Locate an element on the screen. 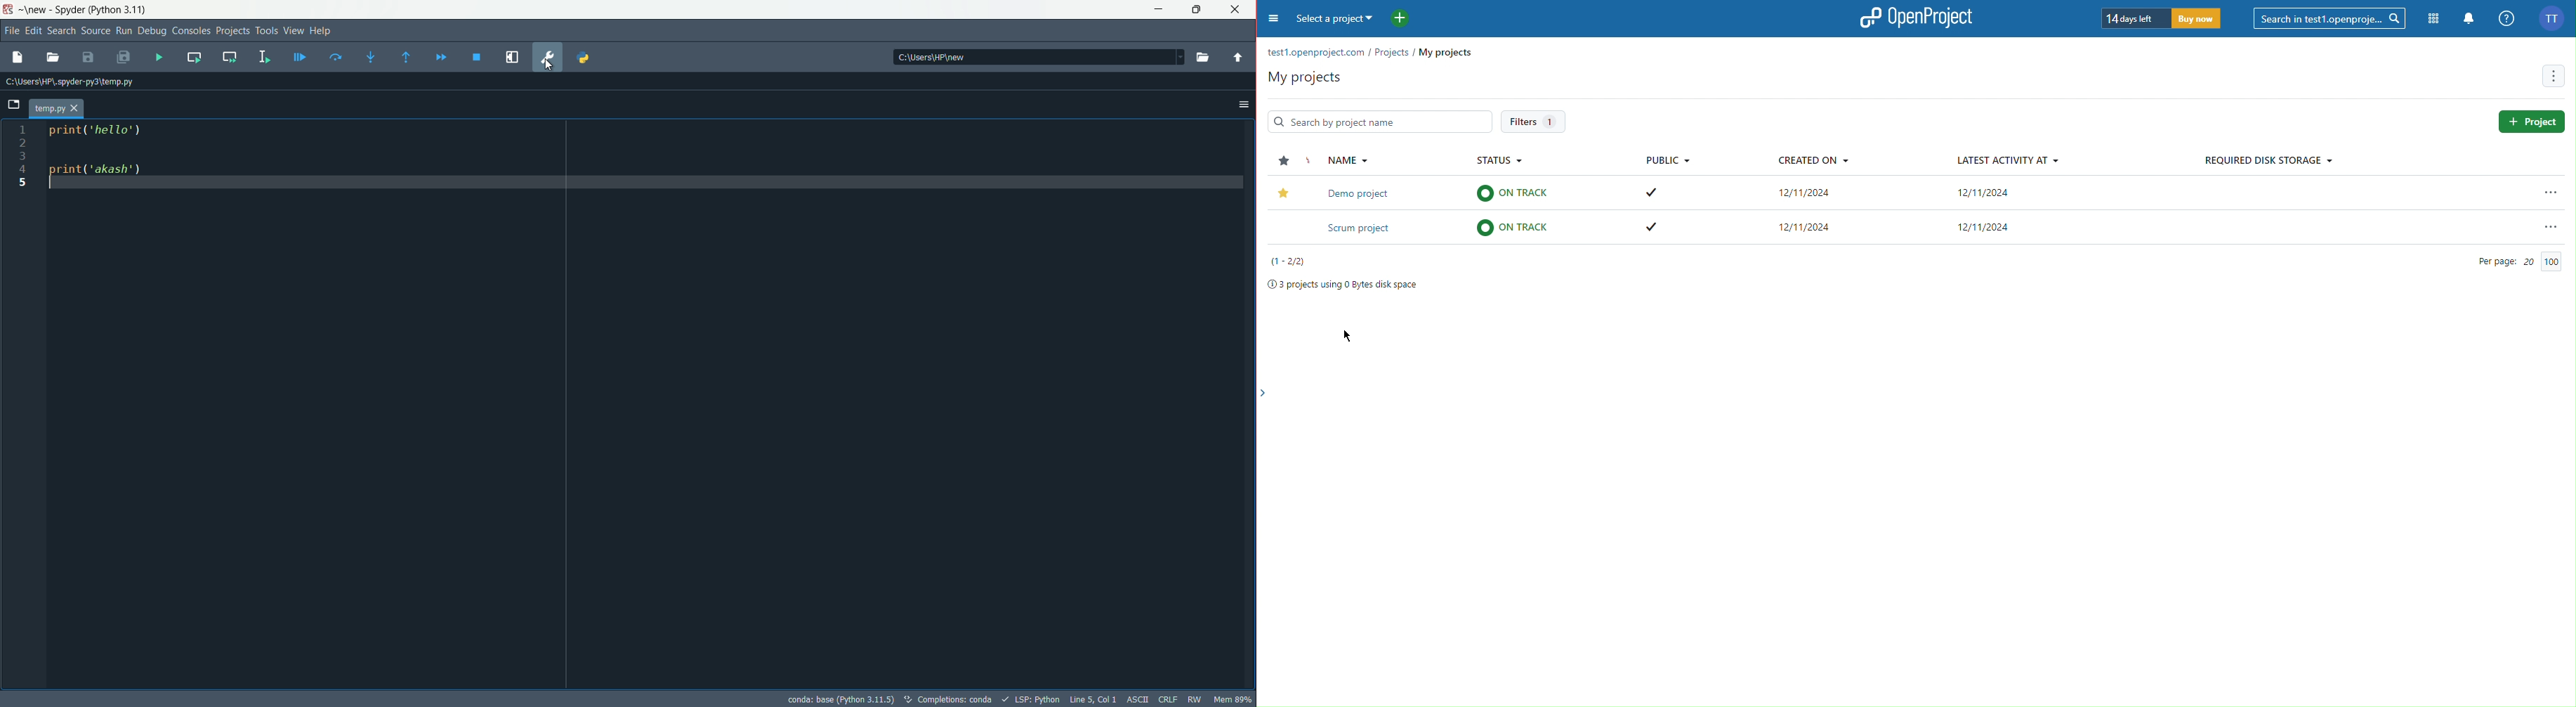  continue execution until next breakdown is located at coordinates (442, 58).